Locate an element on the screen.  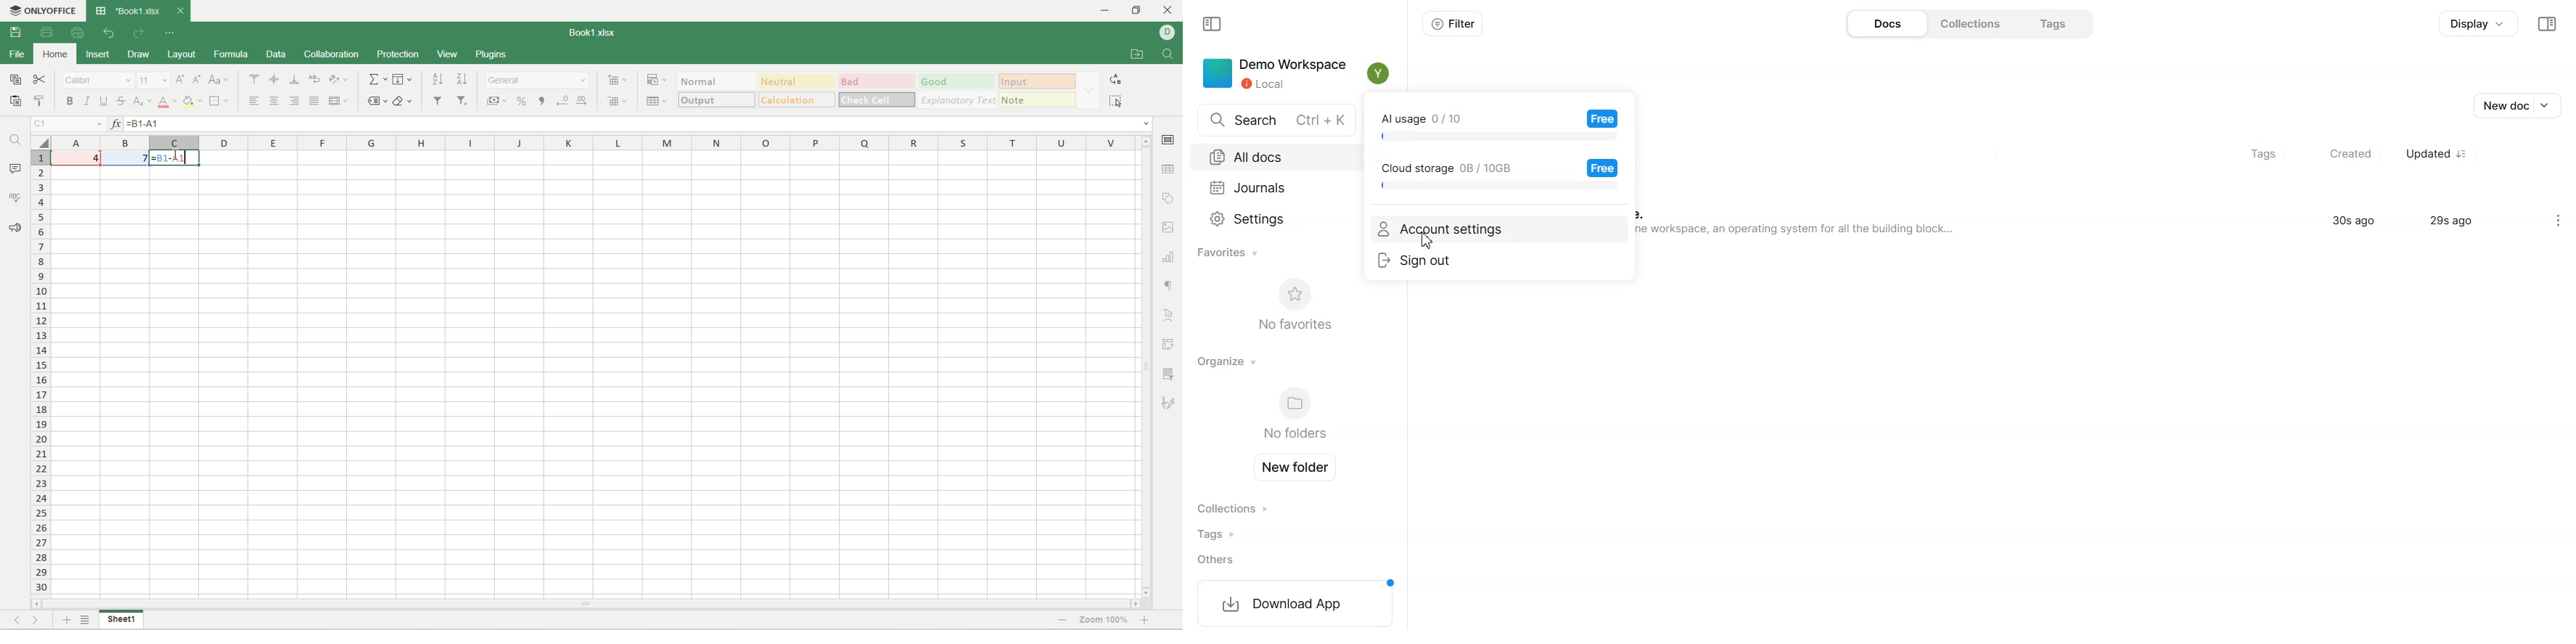
strikethrough is located at coordinates (121, 101).